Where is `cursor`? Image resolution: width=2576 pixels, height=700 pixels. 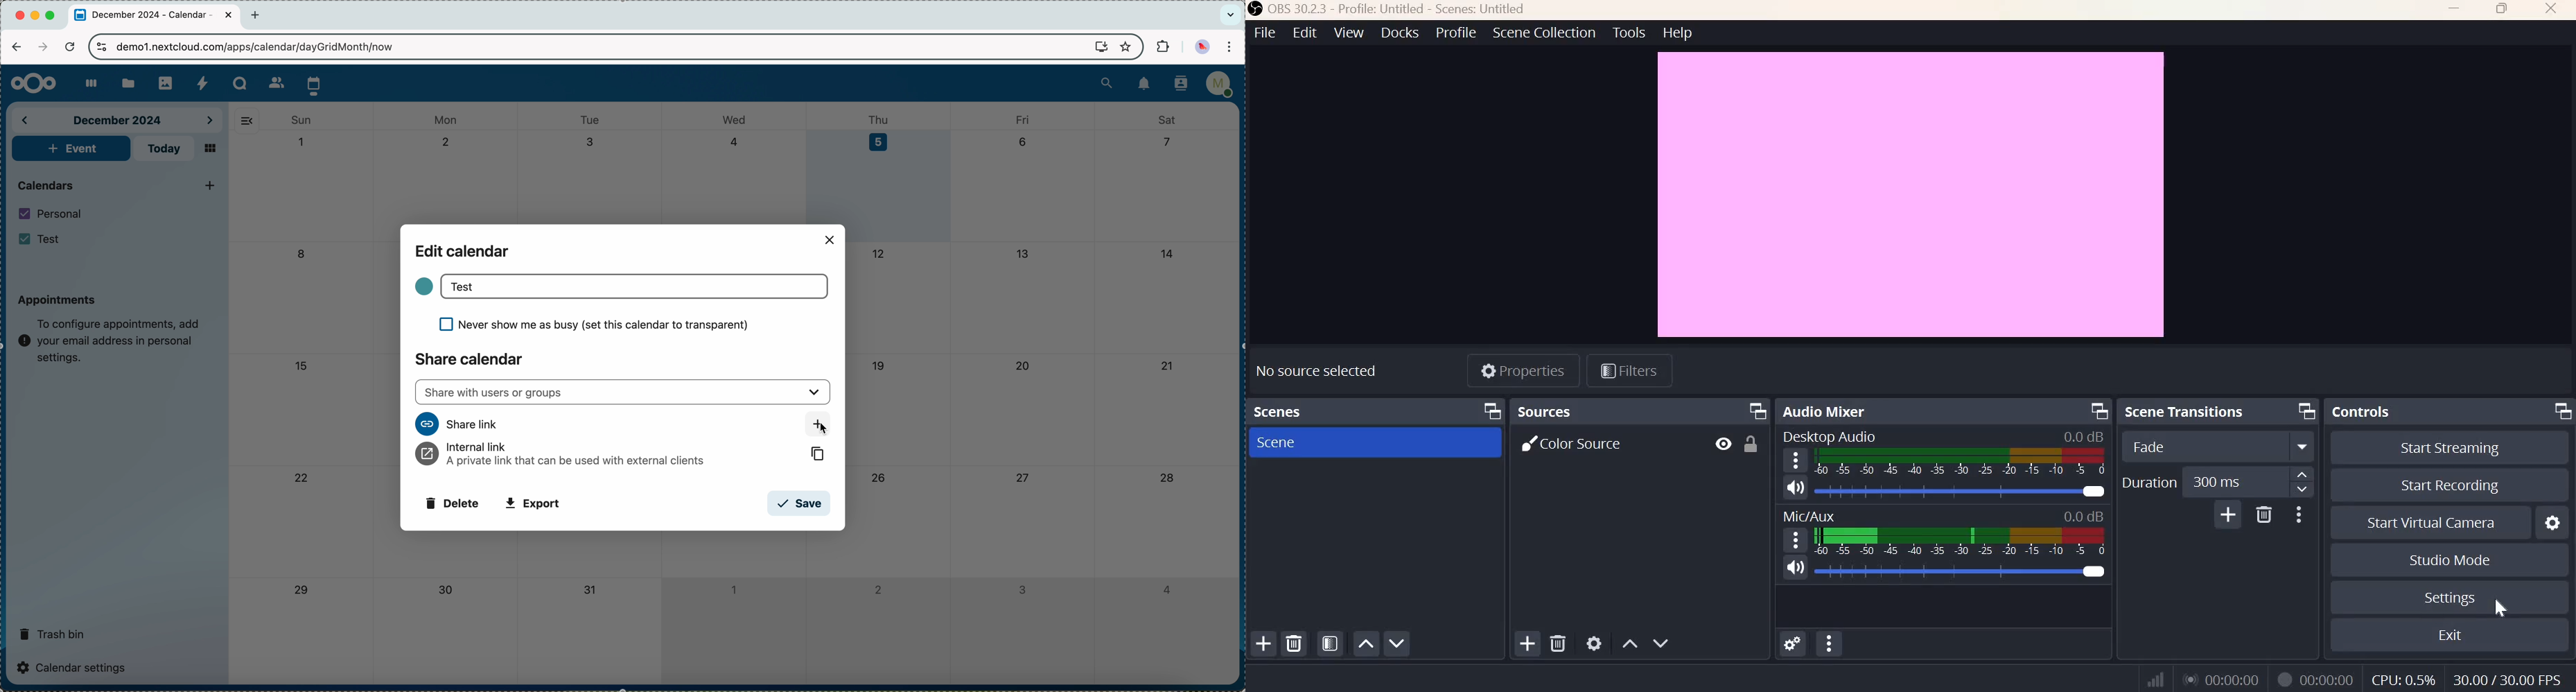
cursor is located at coordinates (826, 432).